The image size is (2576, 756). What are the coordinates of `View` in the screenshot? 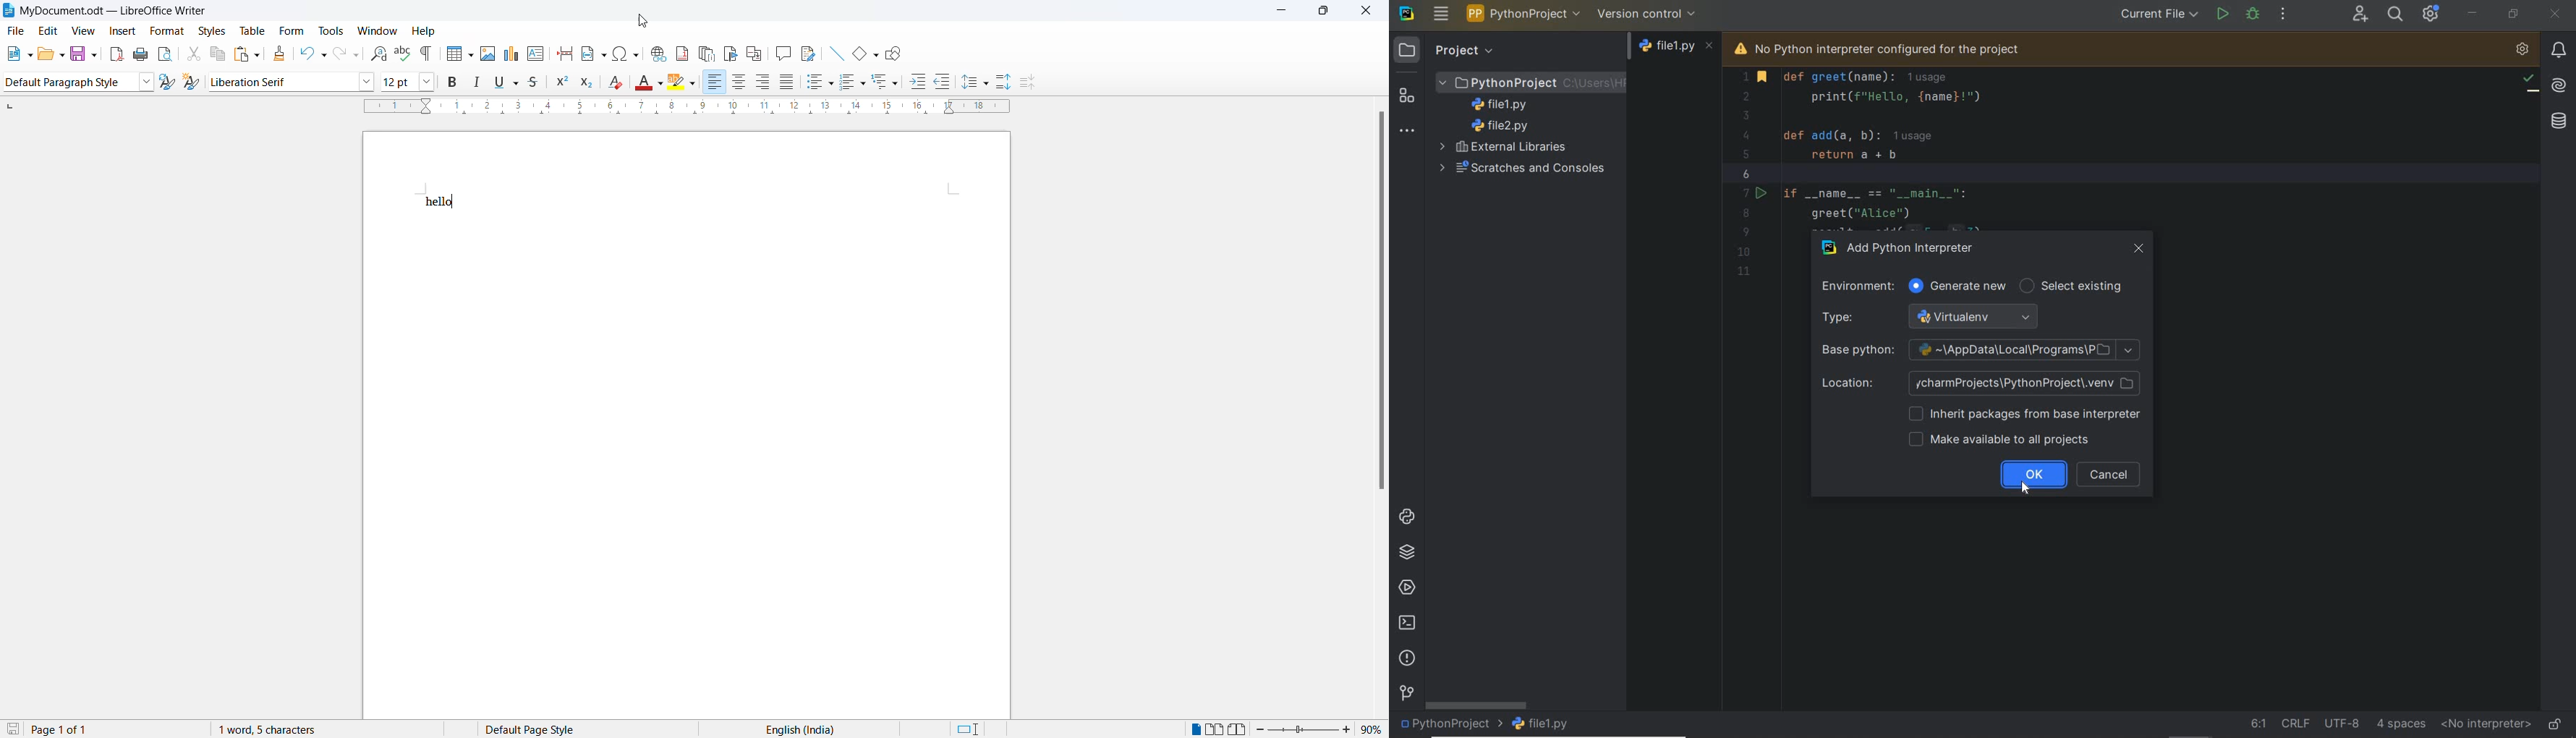 It's located at (82, 31).